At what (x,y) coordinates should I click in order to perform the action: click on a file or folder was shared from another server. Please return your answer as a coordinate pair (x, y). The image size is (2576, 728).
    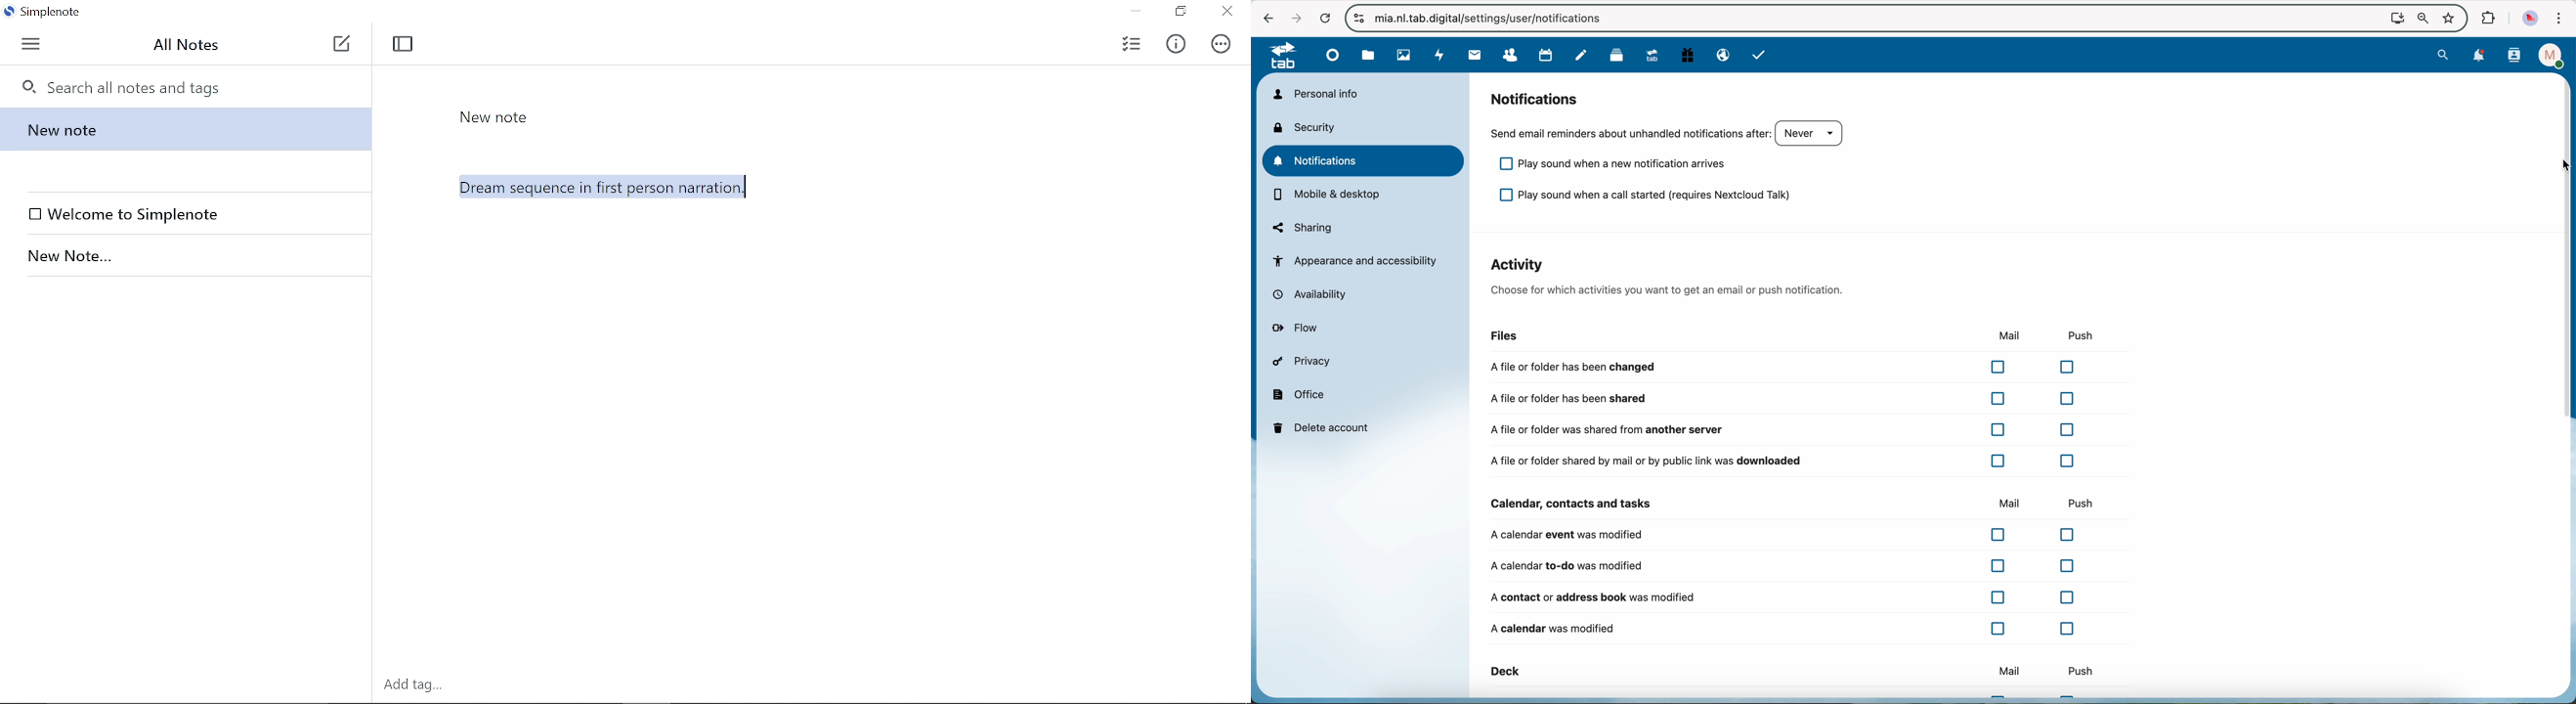
    Looking at the image, I should click on (1782, 431).